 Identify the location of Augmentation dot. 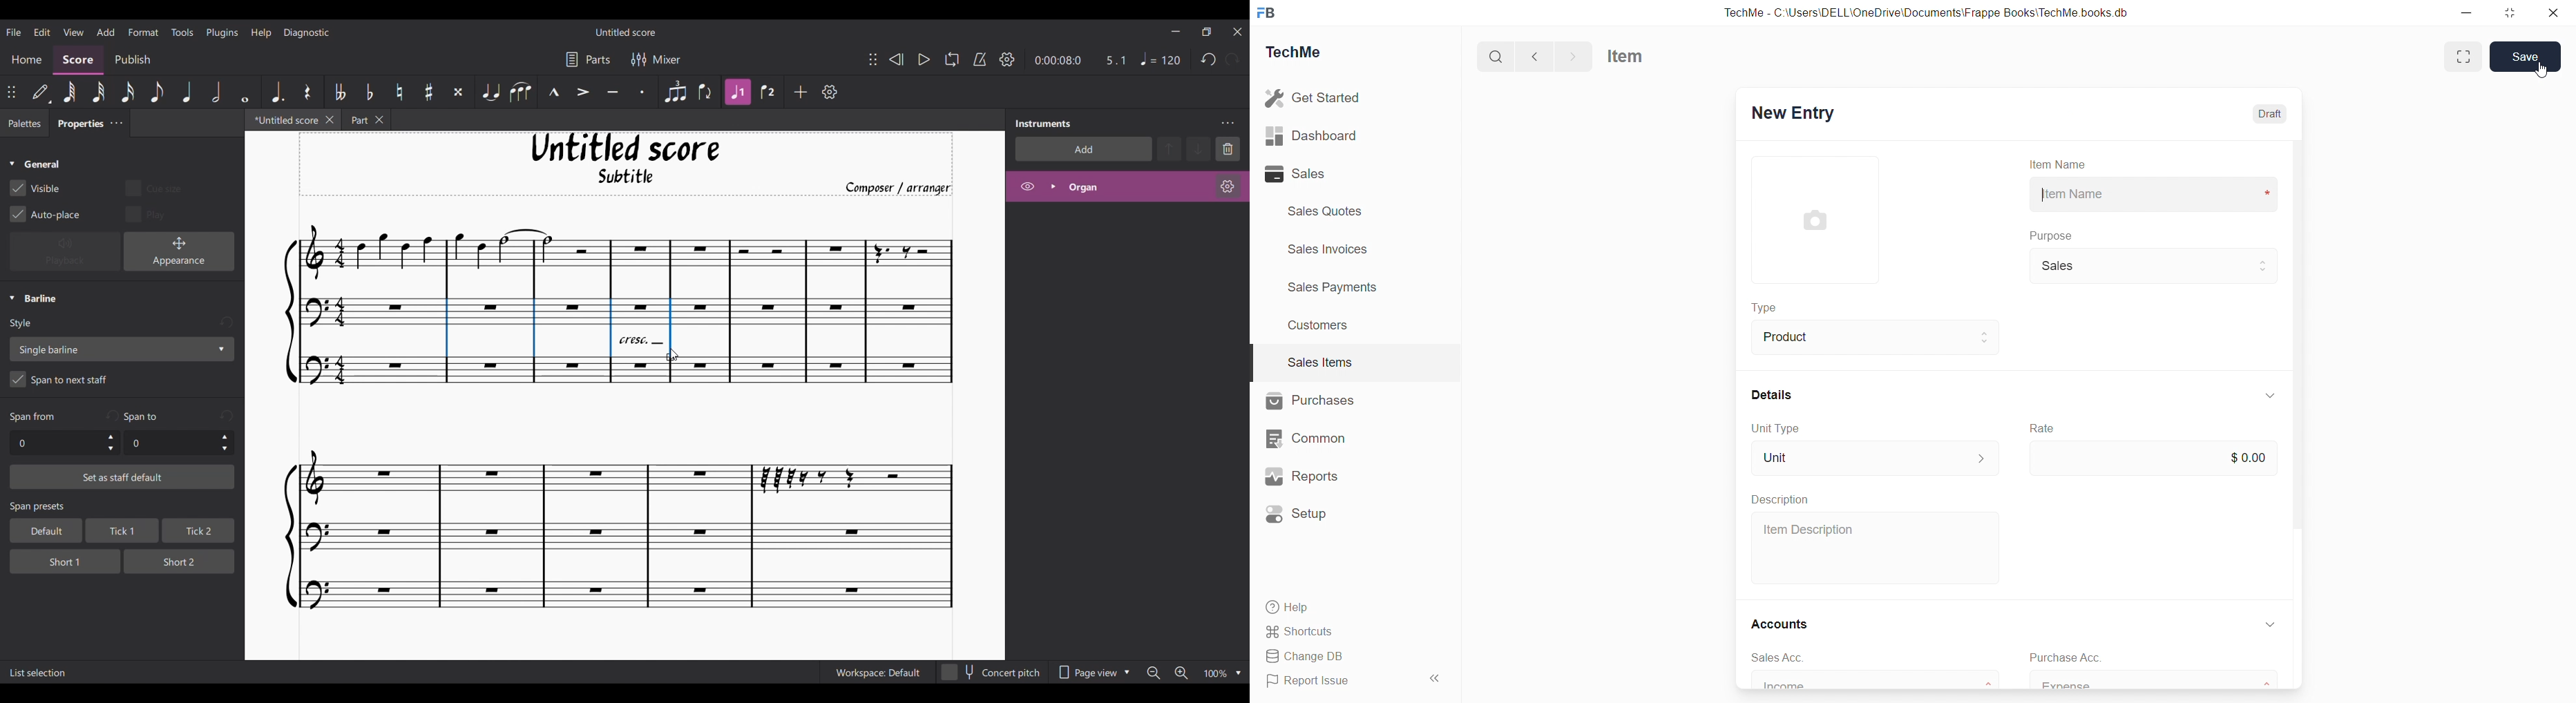
(276, 91).